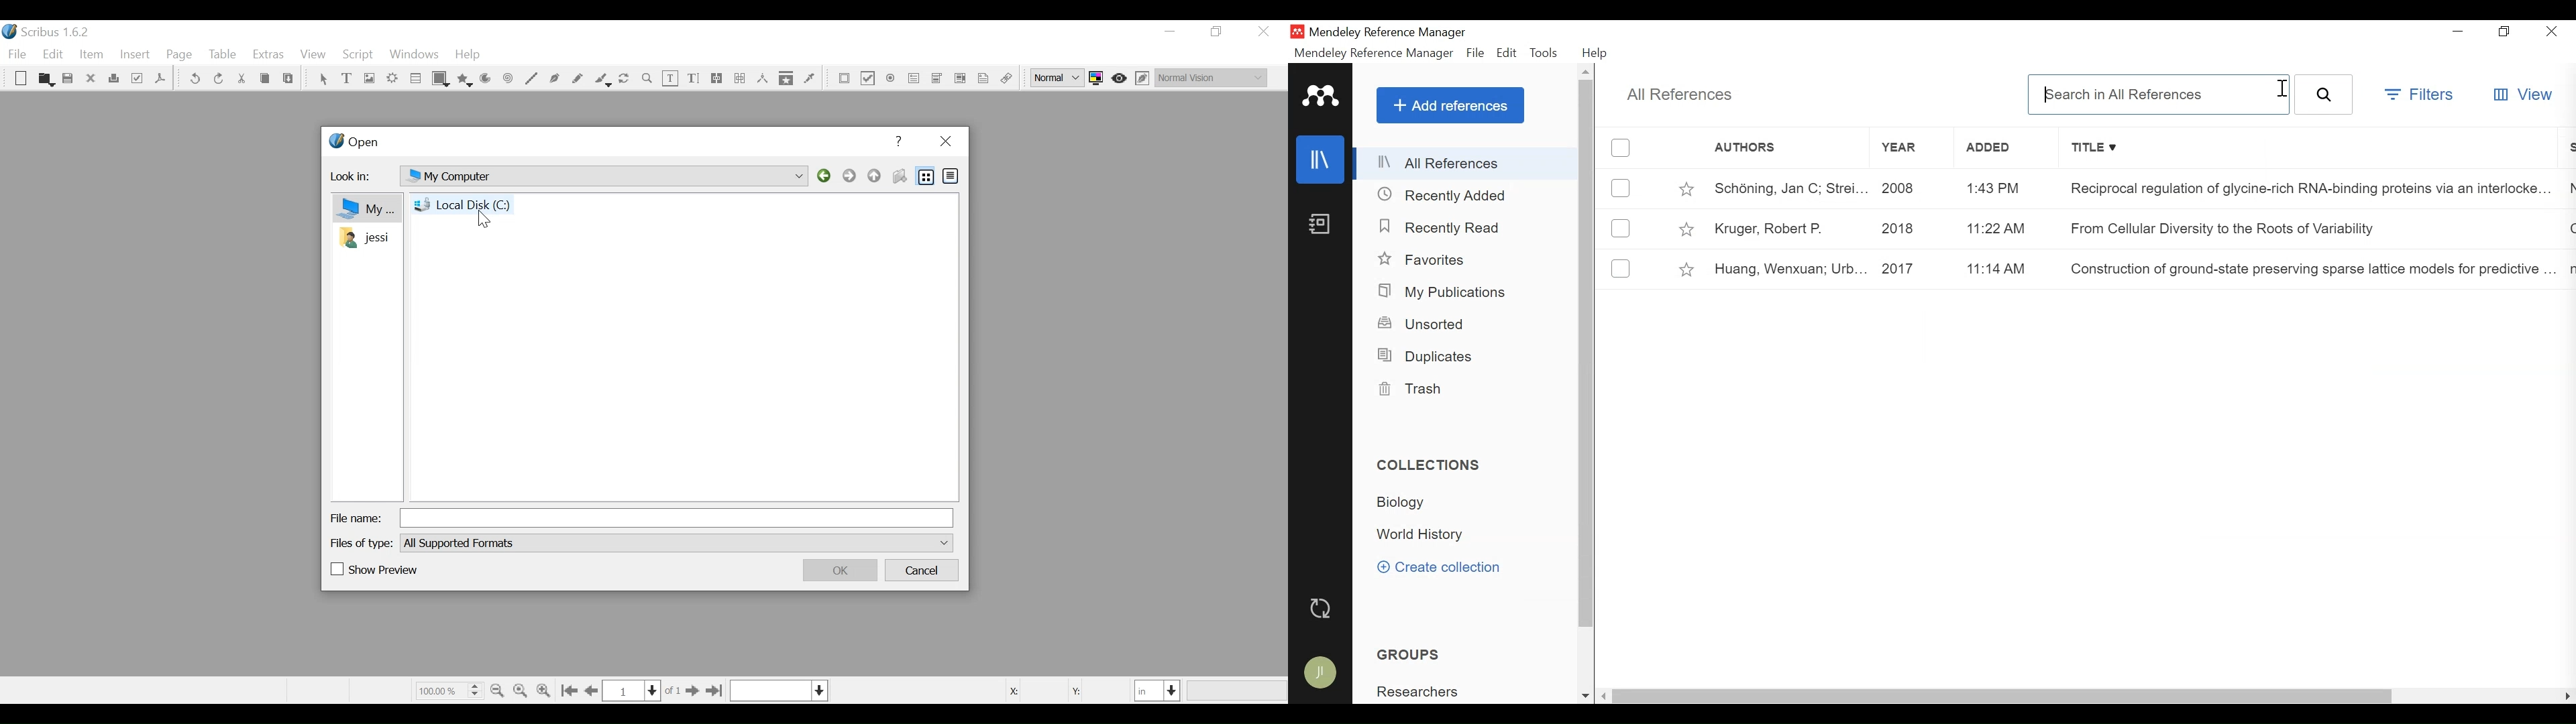 The image size is (2576, 728). Describe the element at coordinates (313, 56) in the screenshot. I see `View` at that location.